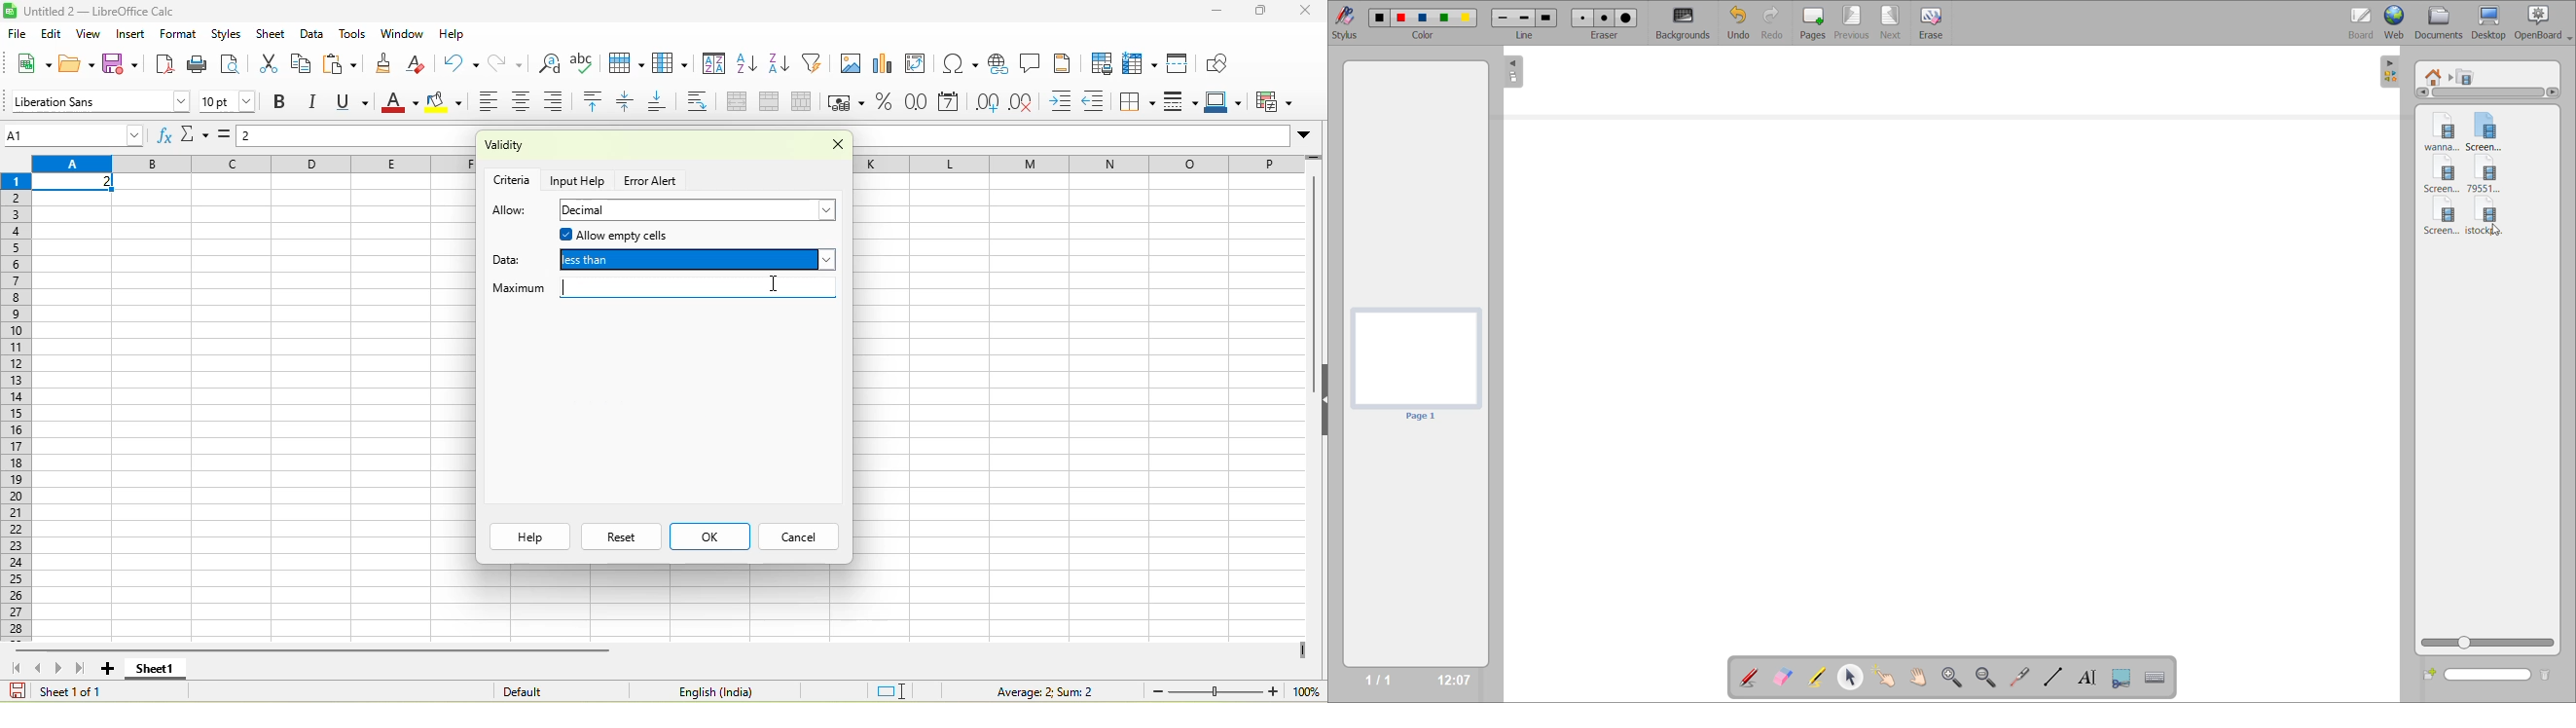 This screenshot has width=2576, height=728. What do you see at coordinates (1306, 690) in the screenshot?
I see `zoom percentage` at bounding box center [1306, 690].